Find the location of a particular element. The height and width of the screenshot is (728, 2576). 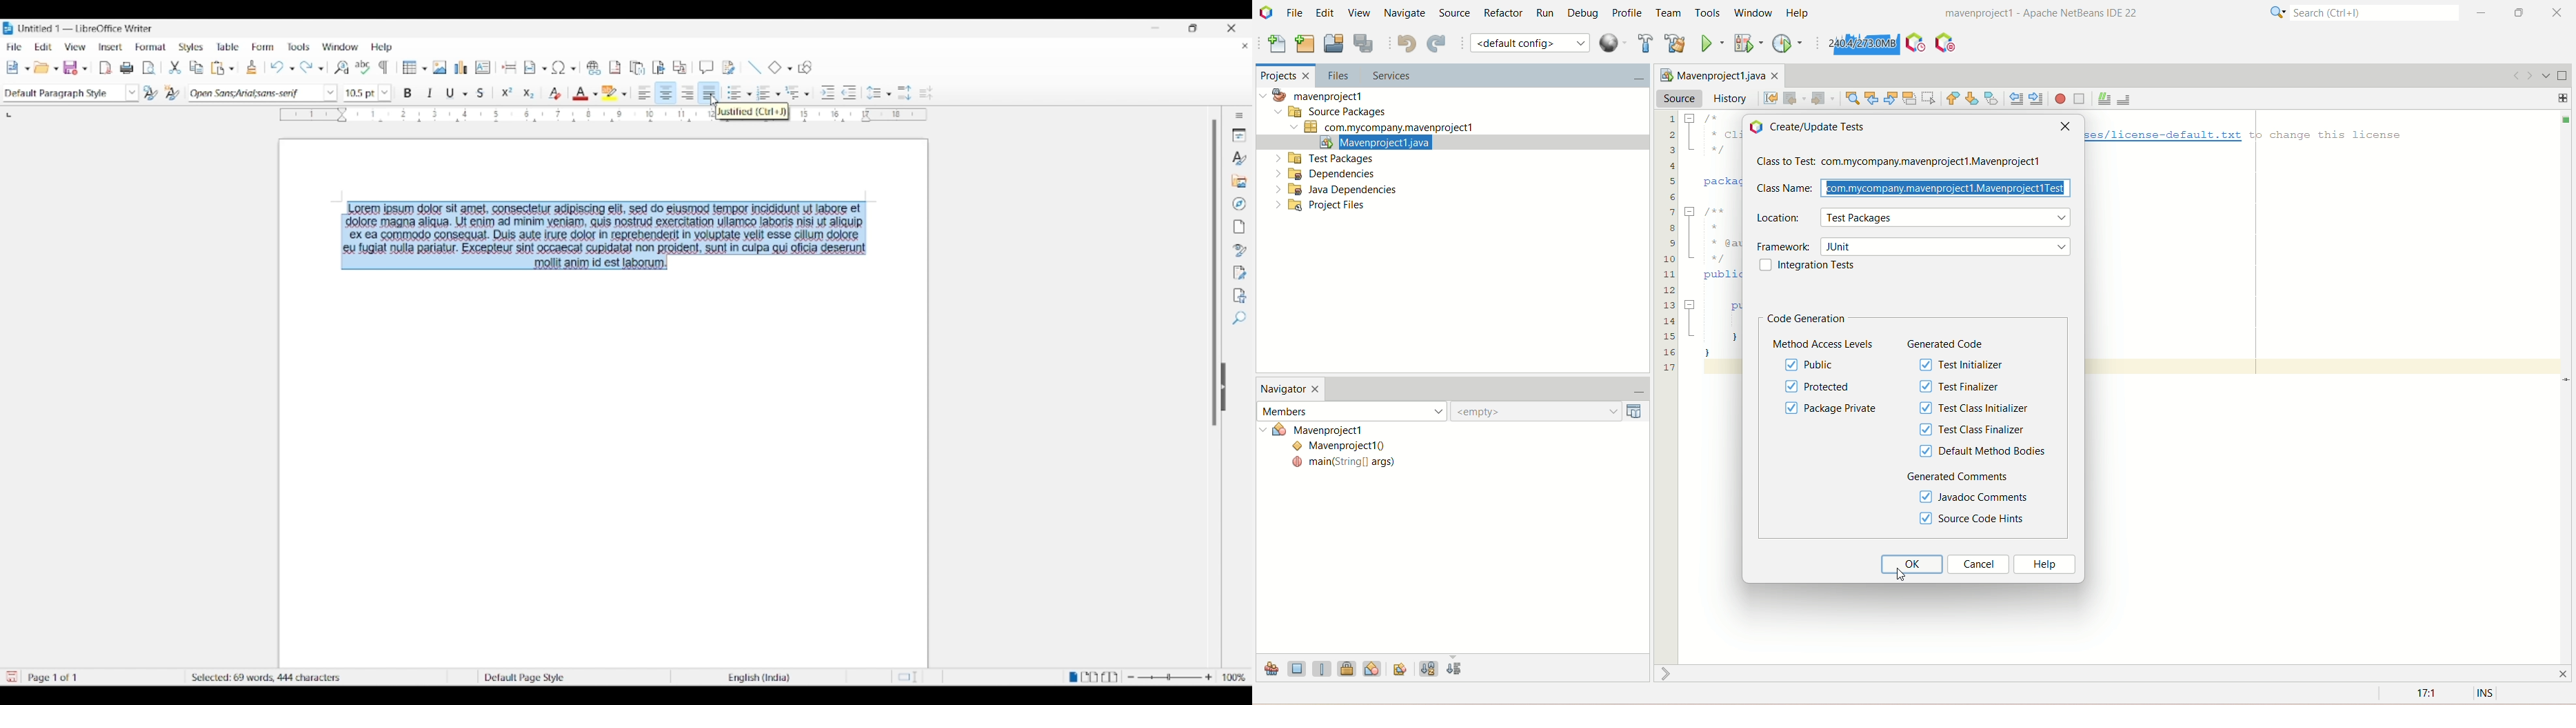

Selected paste option is located at coordinates (217, 67).